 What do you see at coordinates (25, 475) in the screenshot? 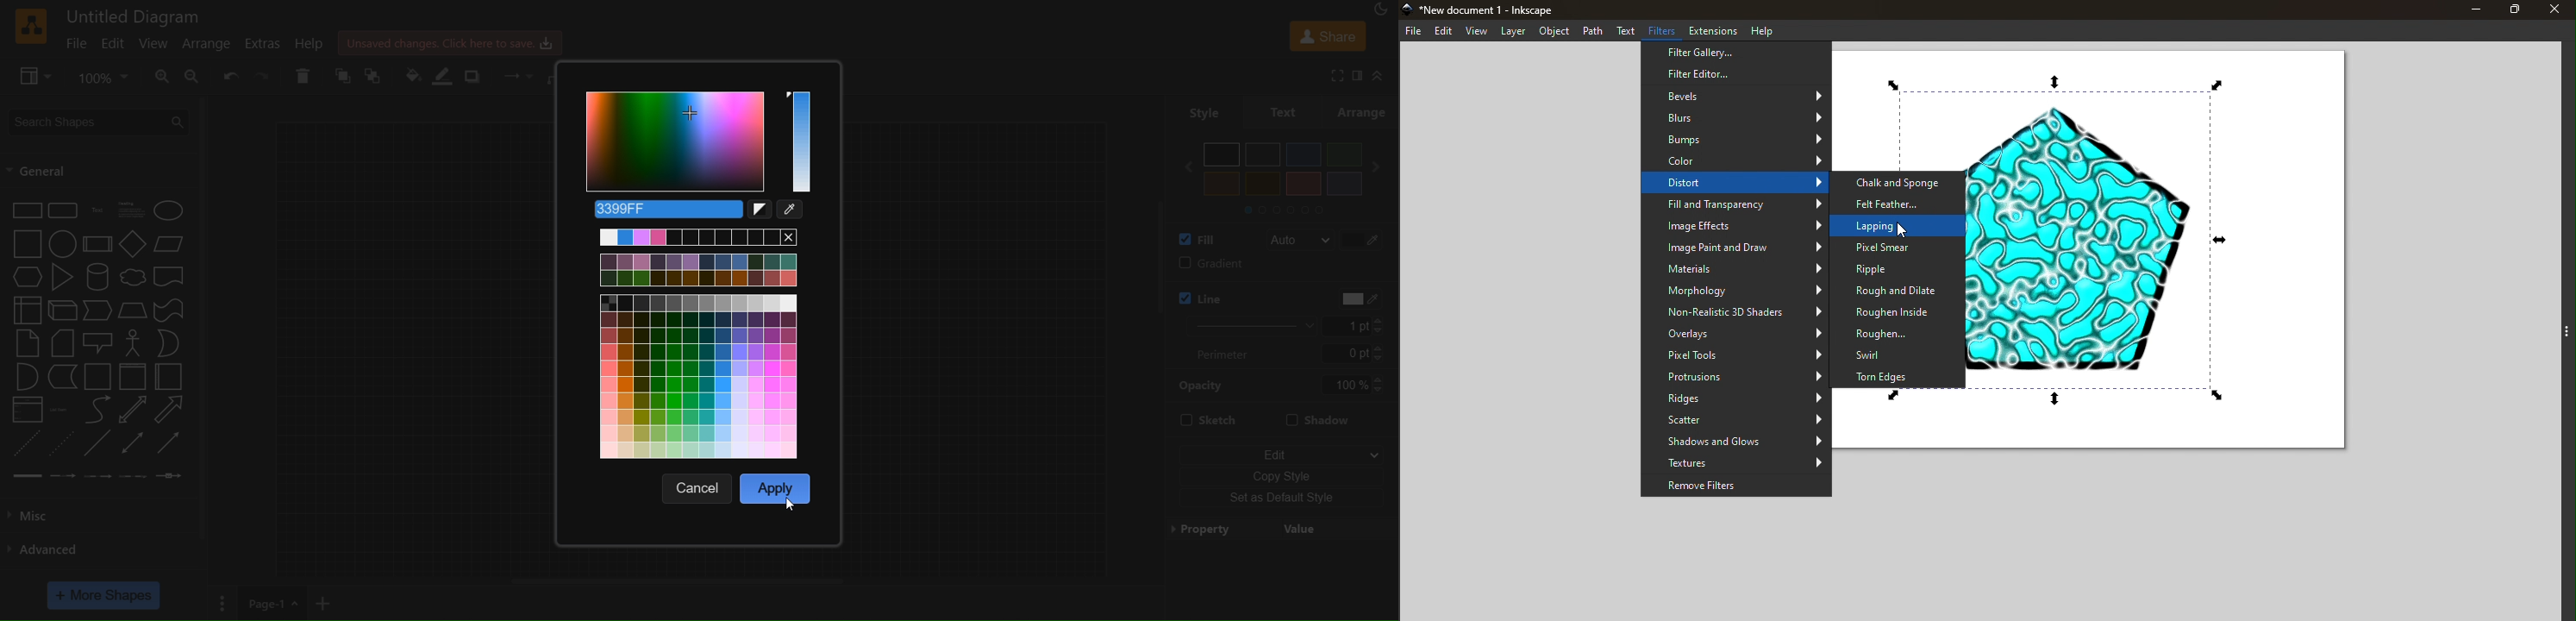
I see `connector 1` at bounding box center [25, 475].